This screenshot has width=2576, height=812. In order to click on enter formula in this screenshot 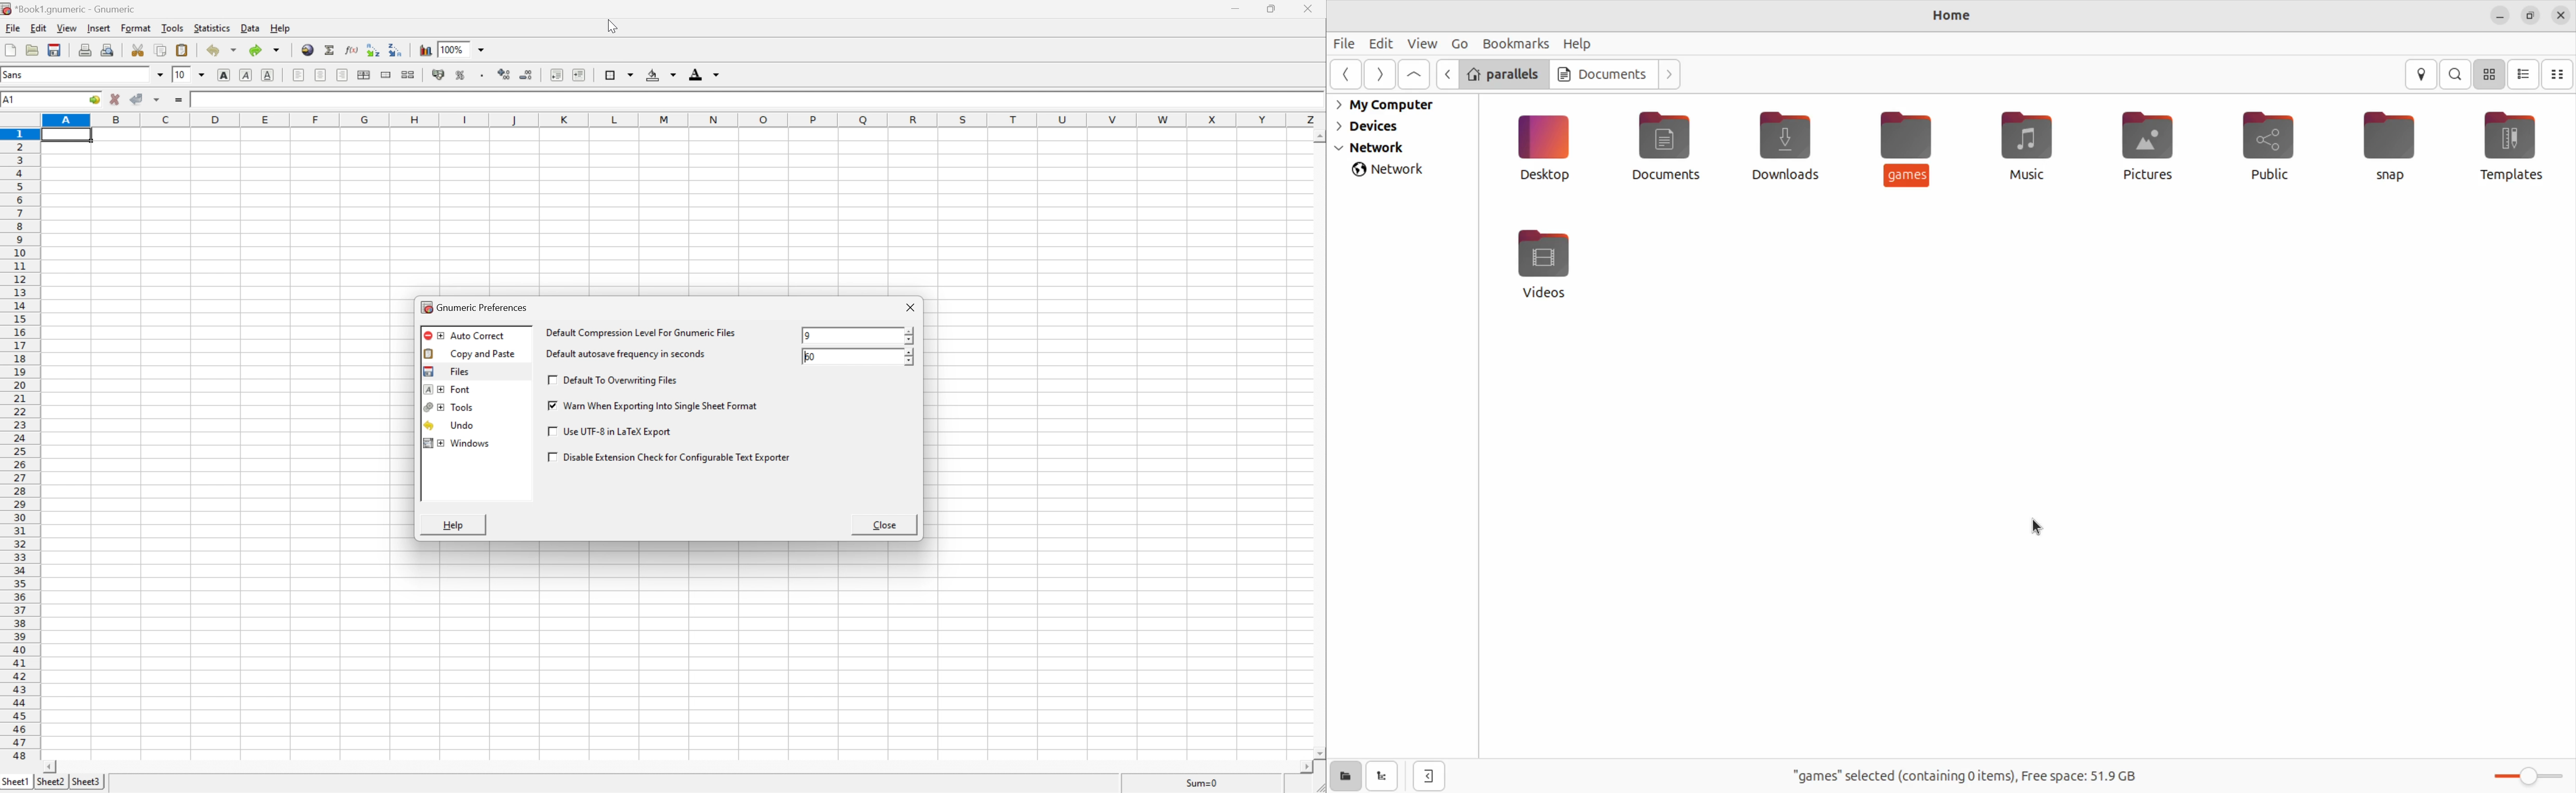, I will do `click(183, 98)`.